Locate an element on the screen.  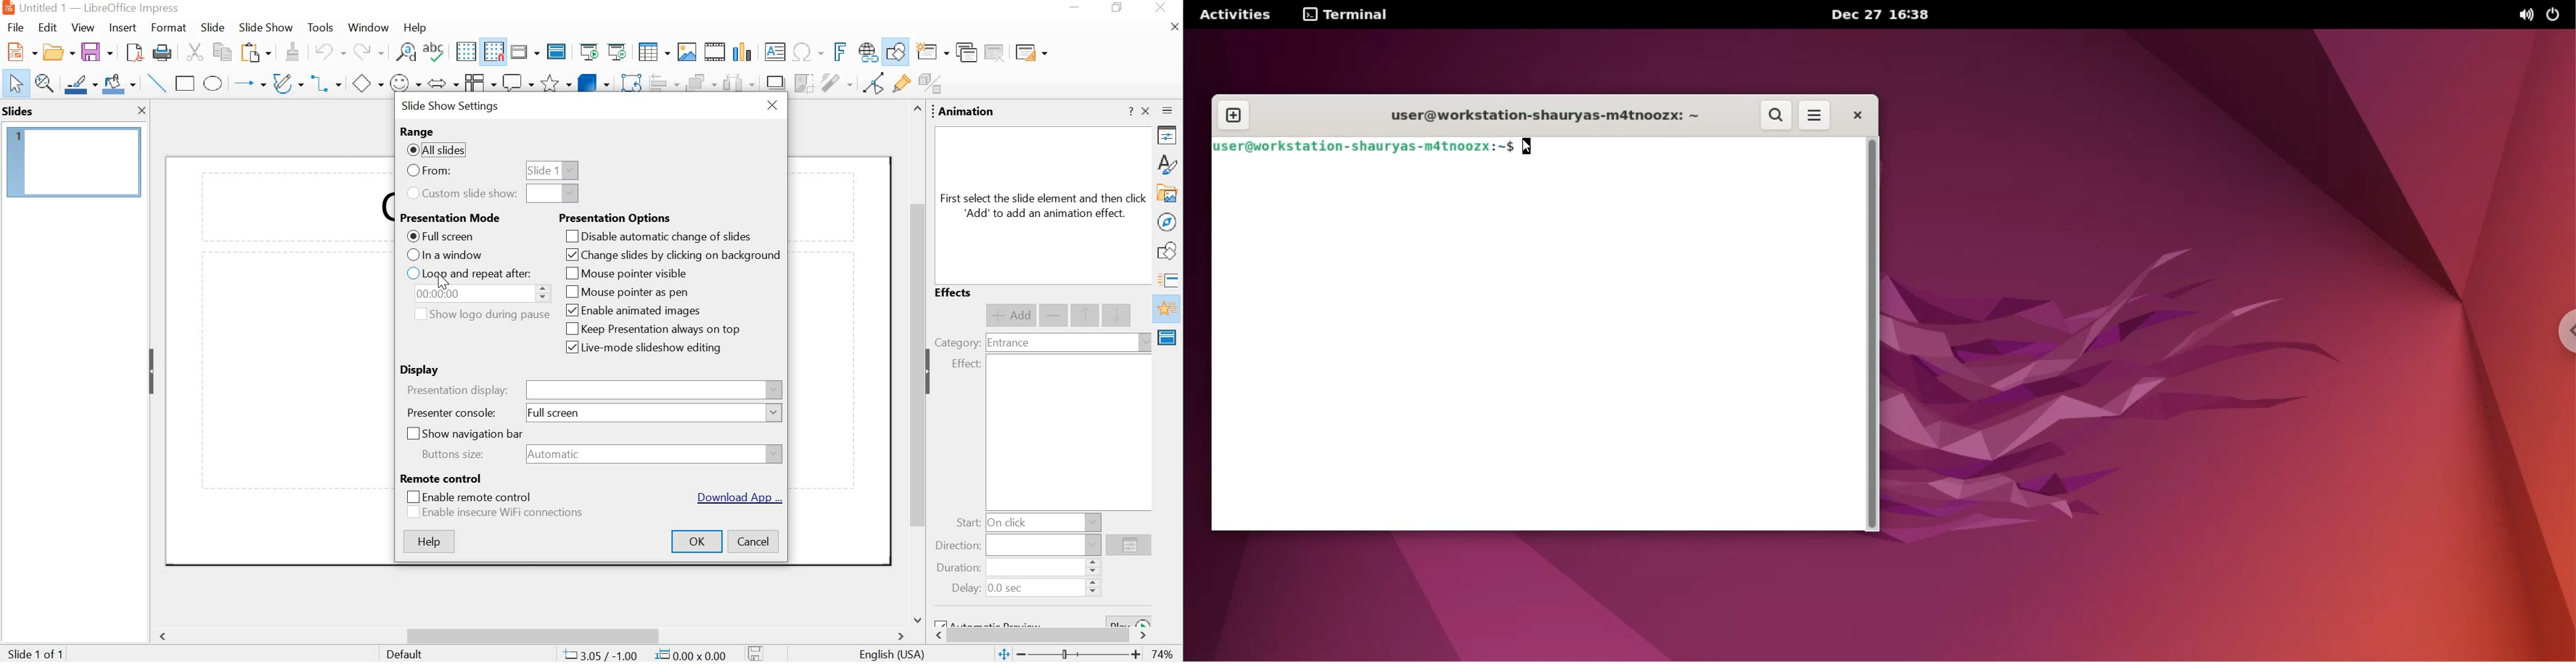
basic shapes is located at coordinates (367, 85).